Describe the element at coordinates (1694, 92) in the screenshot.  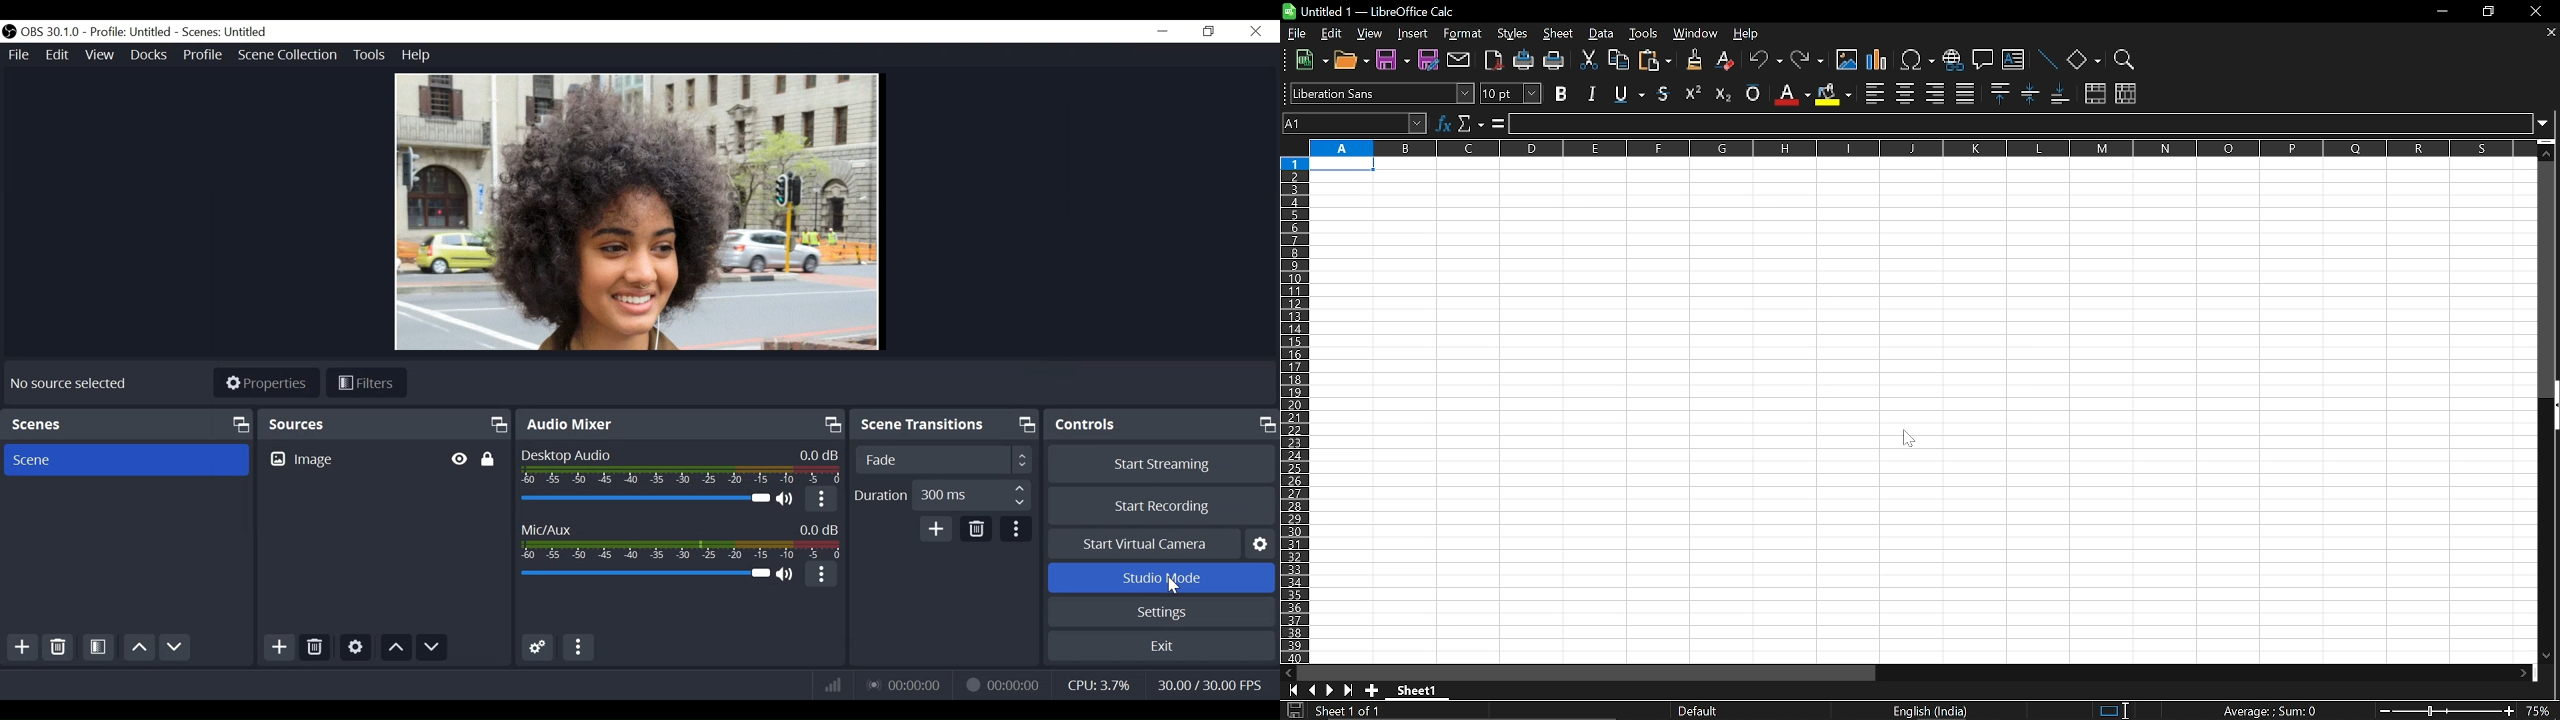
I see `superscript` at that location.